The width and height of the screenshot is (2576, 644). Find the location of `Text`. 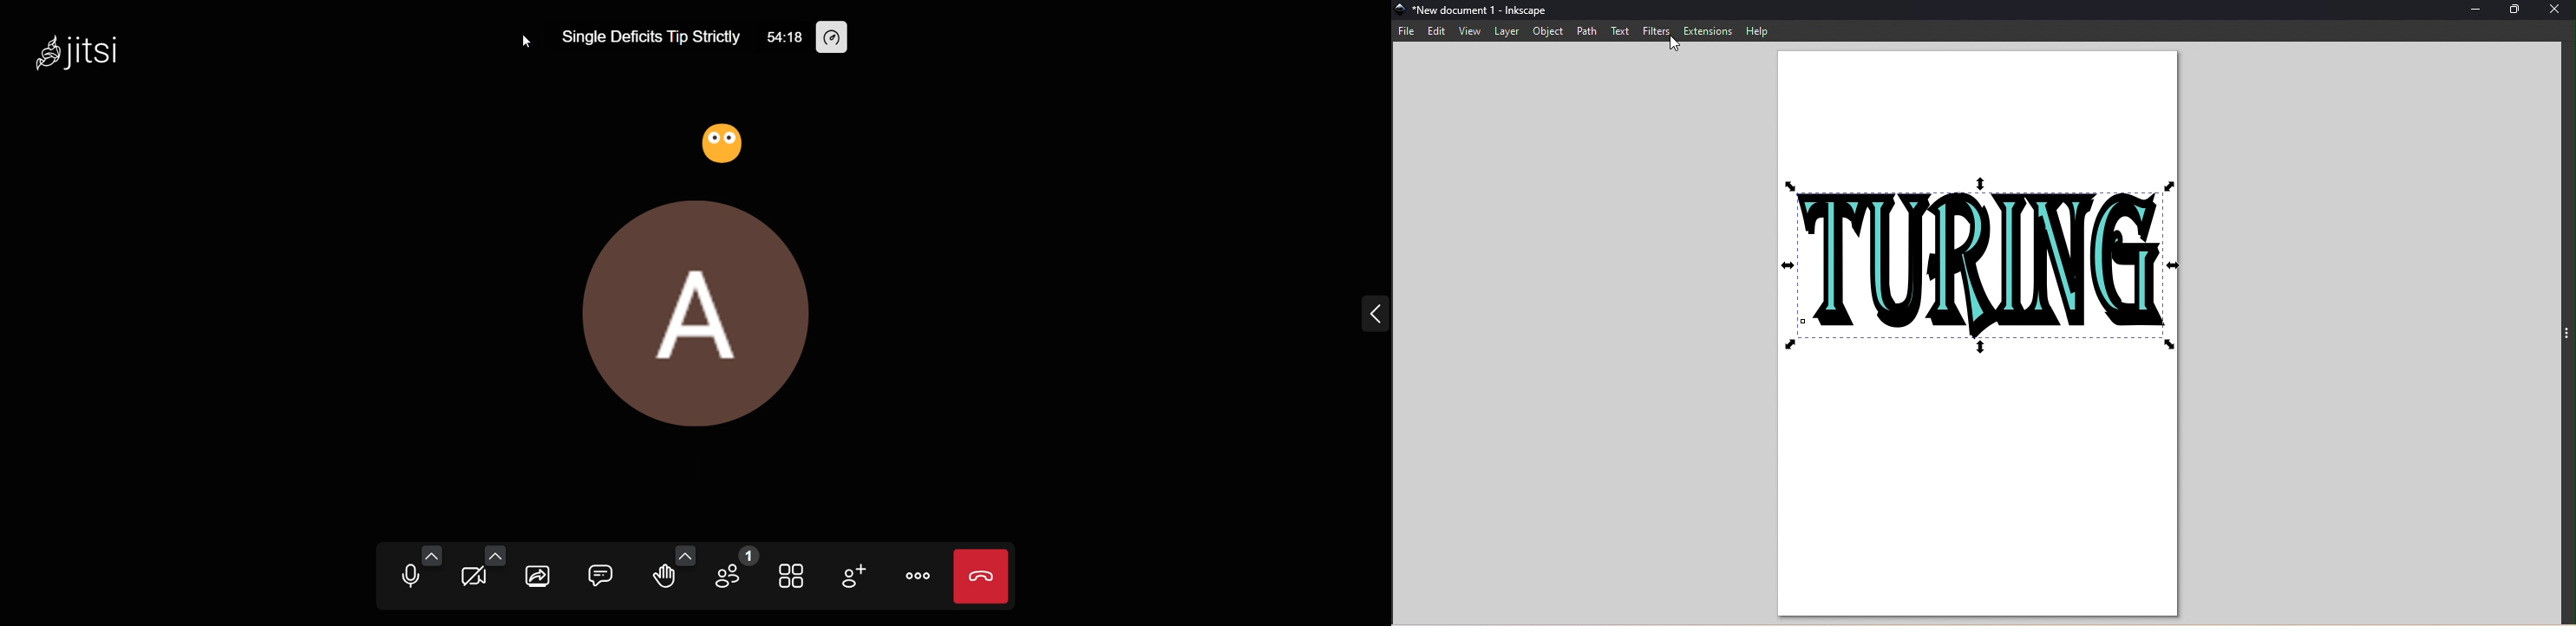

Text is located at coordinates (1618, 30).